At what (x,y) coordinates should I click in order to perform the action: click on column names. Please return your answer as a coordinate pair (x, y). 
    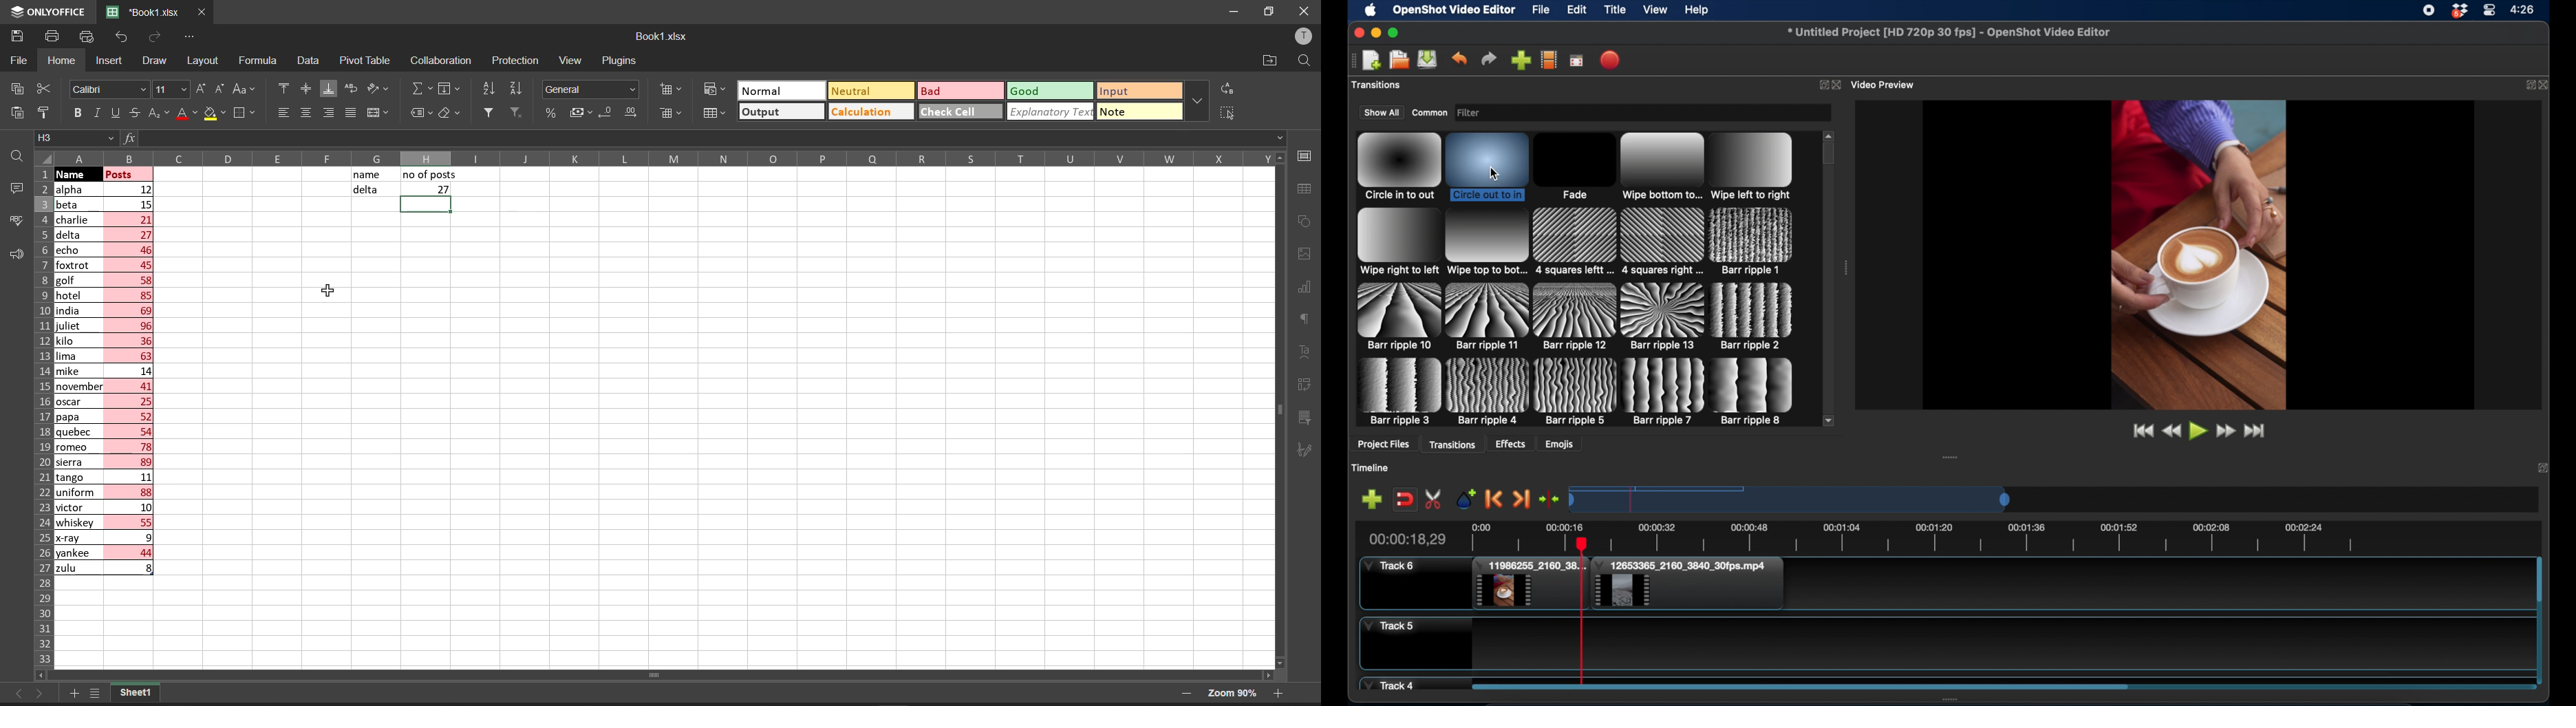
    Looking at the image, I should click on (667, 158).